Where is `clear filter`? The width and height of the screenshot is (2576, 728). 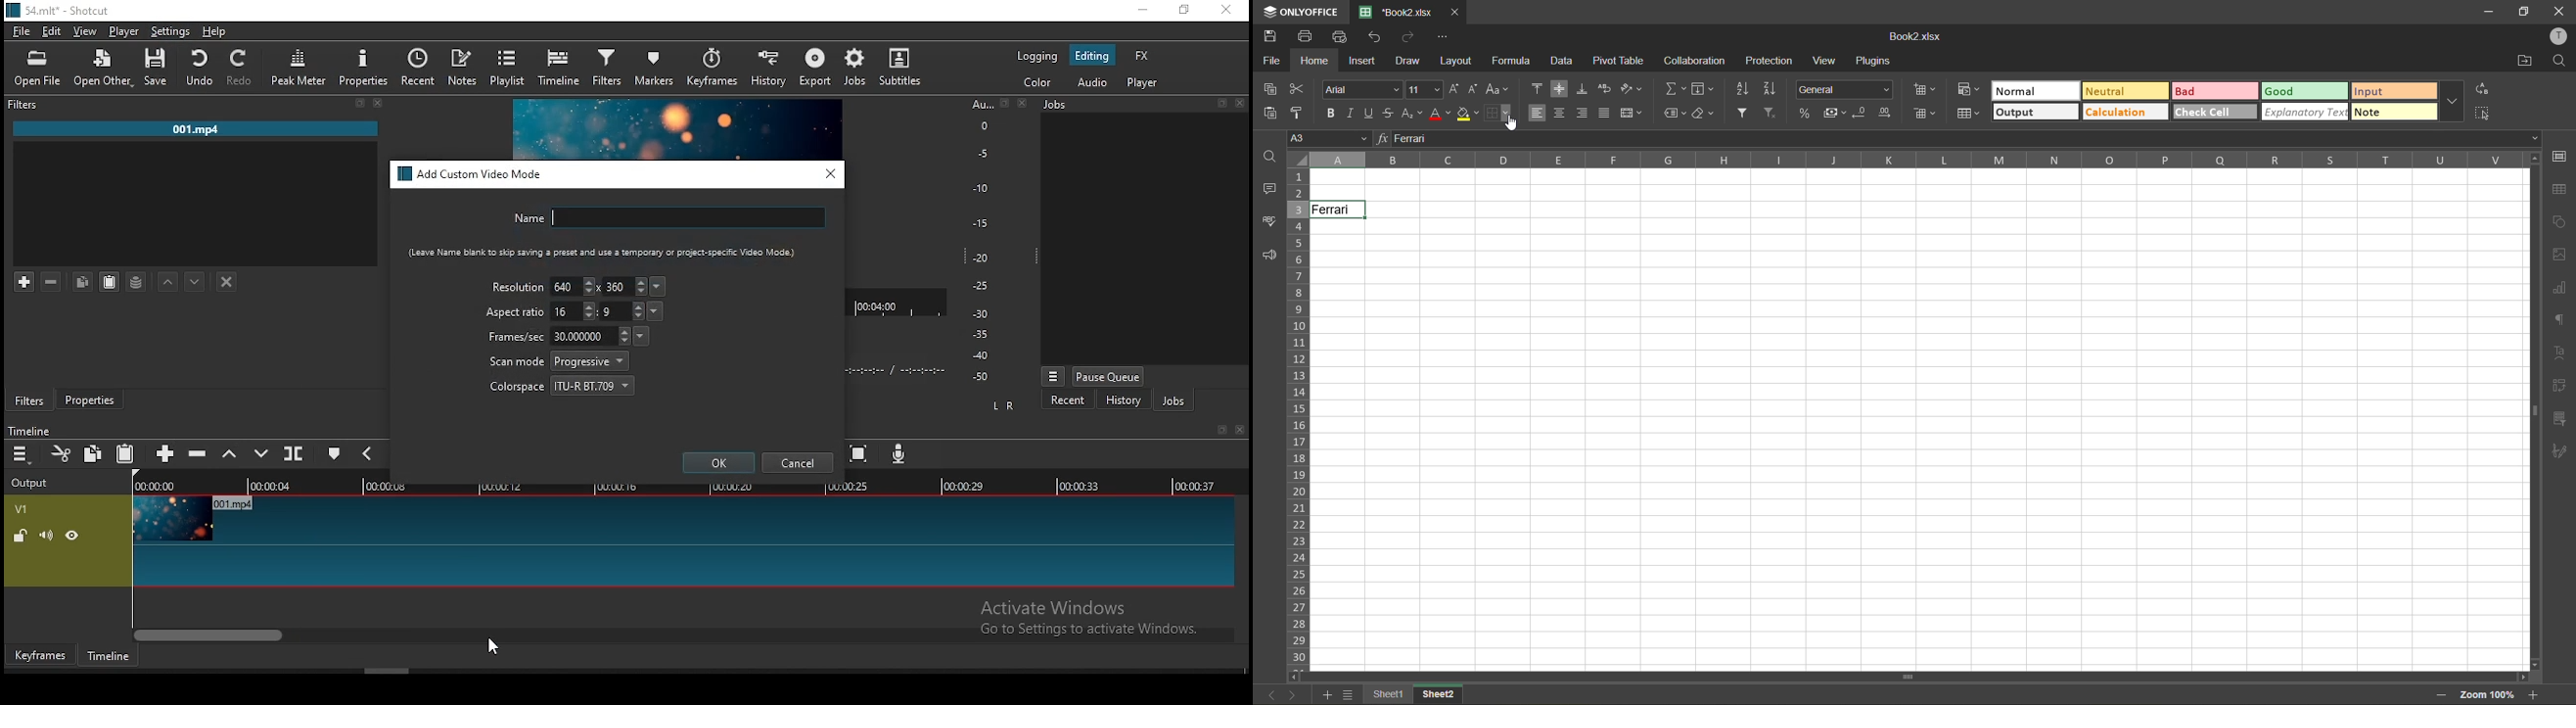 clear filter is located at coordinates (1774, 113).